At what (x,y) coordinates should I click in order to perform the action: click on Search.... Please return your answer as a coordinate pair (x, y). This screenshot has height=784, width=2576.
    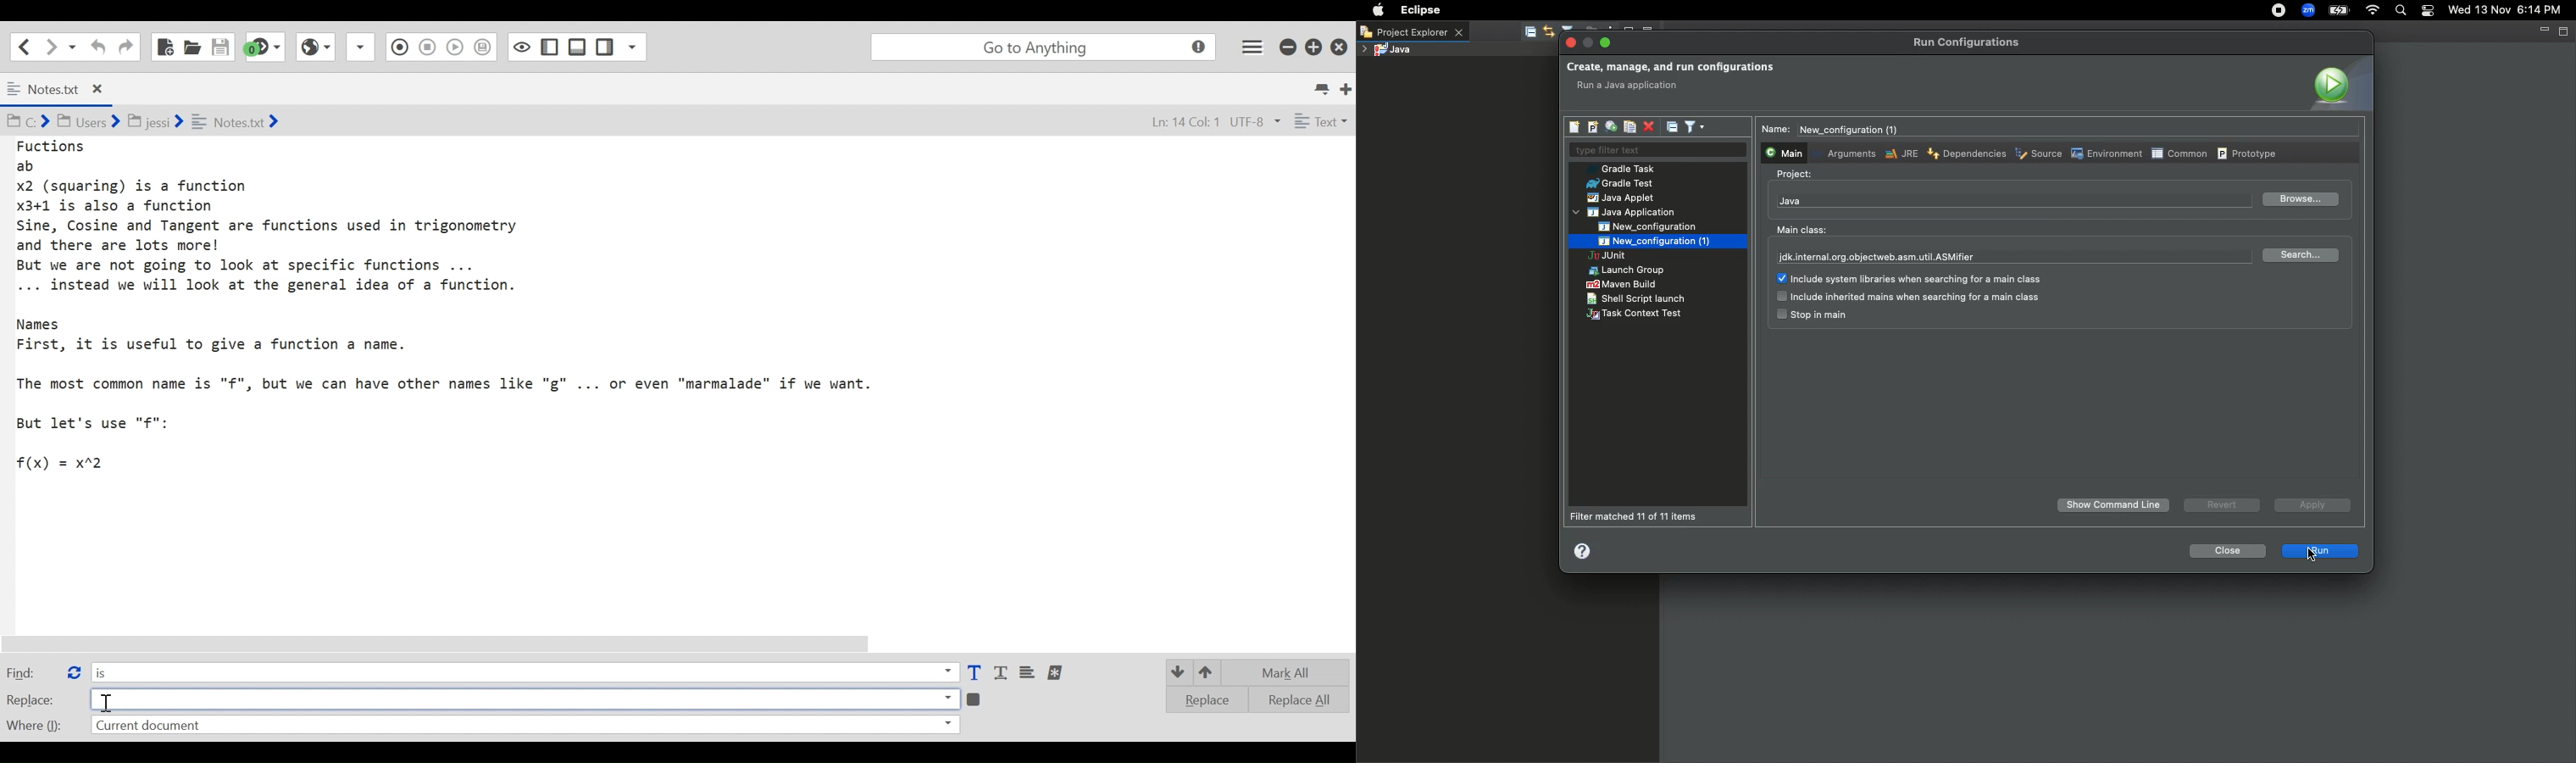
    Looking at the image, I should click on (2304, 255).